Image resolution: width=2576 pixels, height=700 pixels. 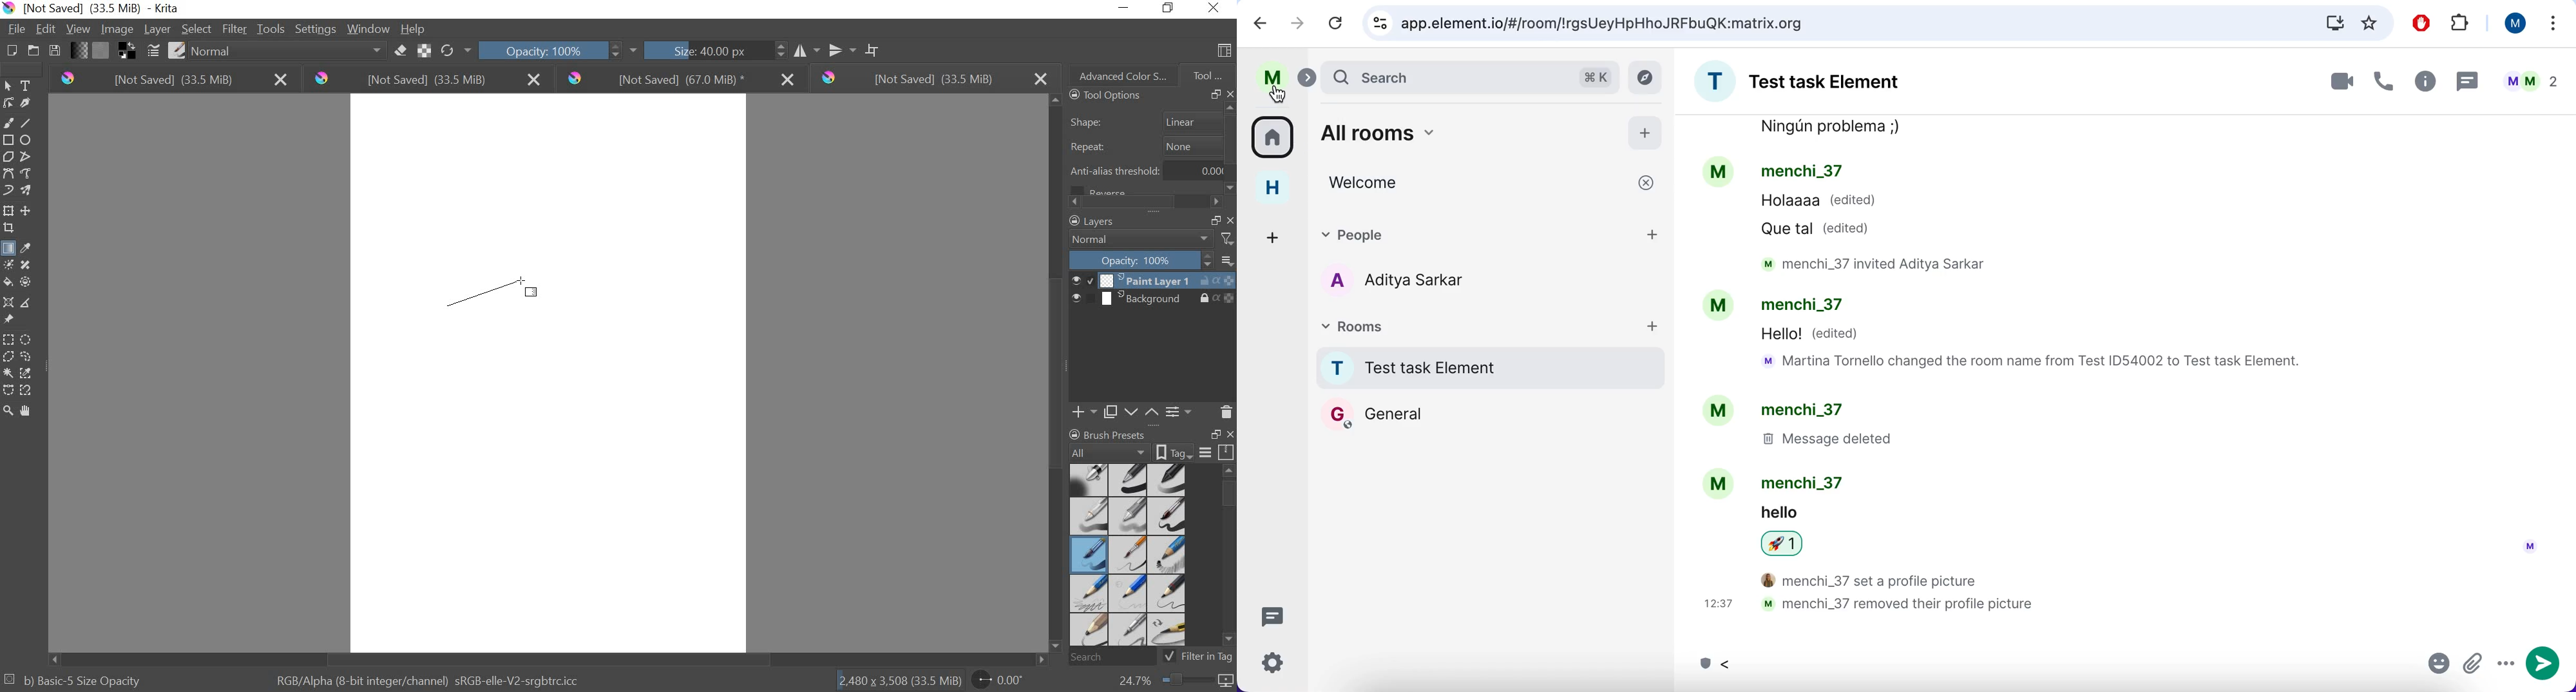 What do you see at coordinates (834, 48) in the screenshot?
I see `VERTICAL MIRROR TOOL` at bounding box center [834, 48].